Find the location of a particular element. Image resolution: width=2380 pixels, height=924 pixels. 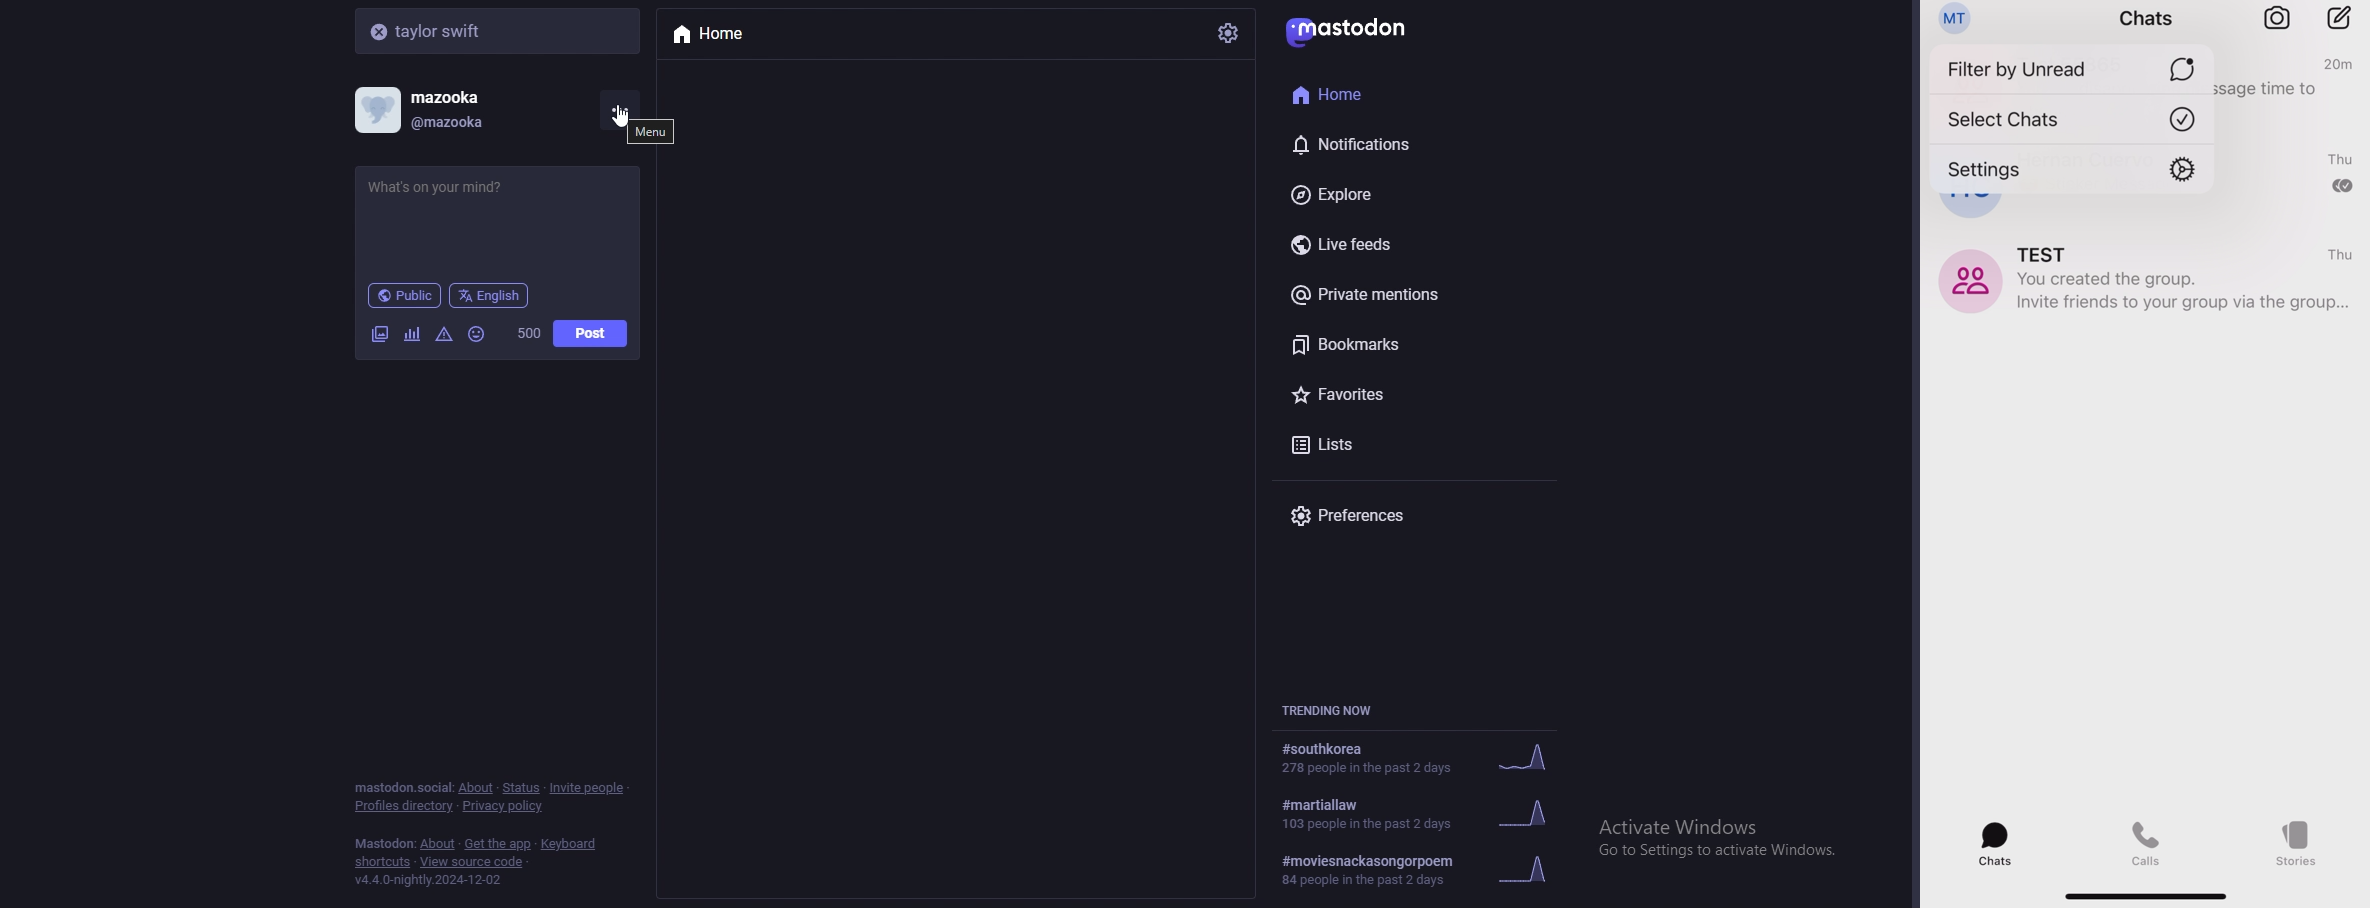

private mentions is located at coordinates (1402, 292).